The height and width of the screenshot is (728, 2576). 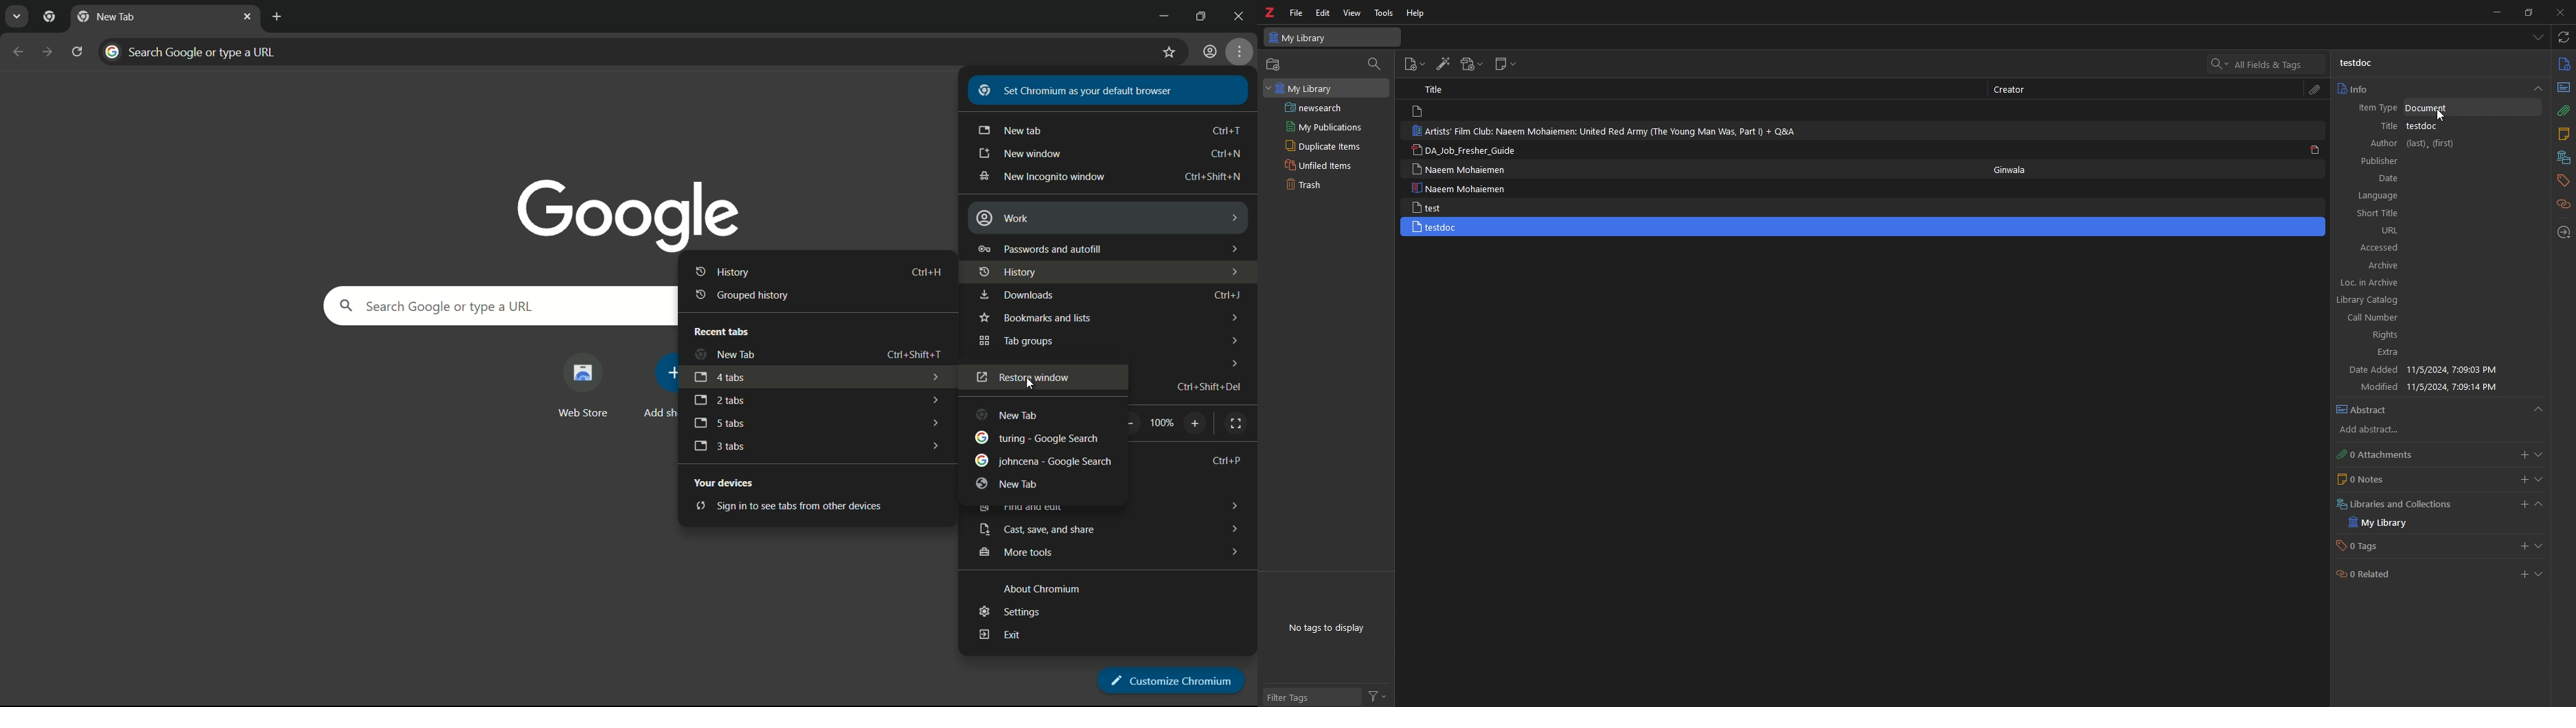 What do you see at coordinates (2267, 63) in the screenshot?
I see `search` at bounding box center [2267, 63].